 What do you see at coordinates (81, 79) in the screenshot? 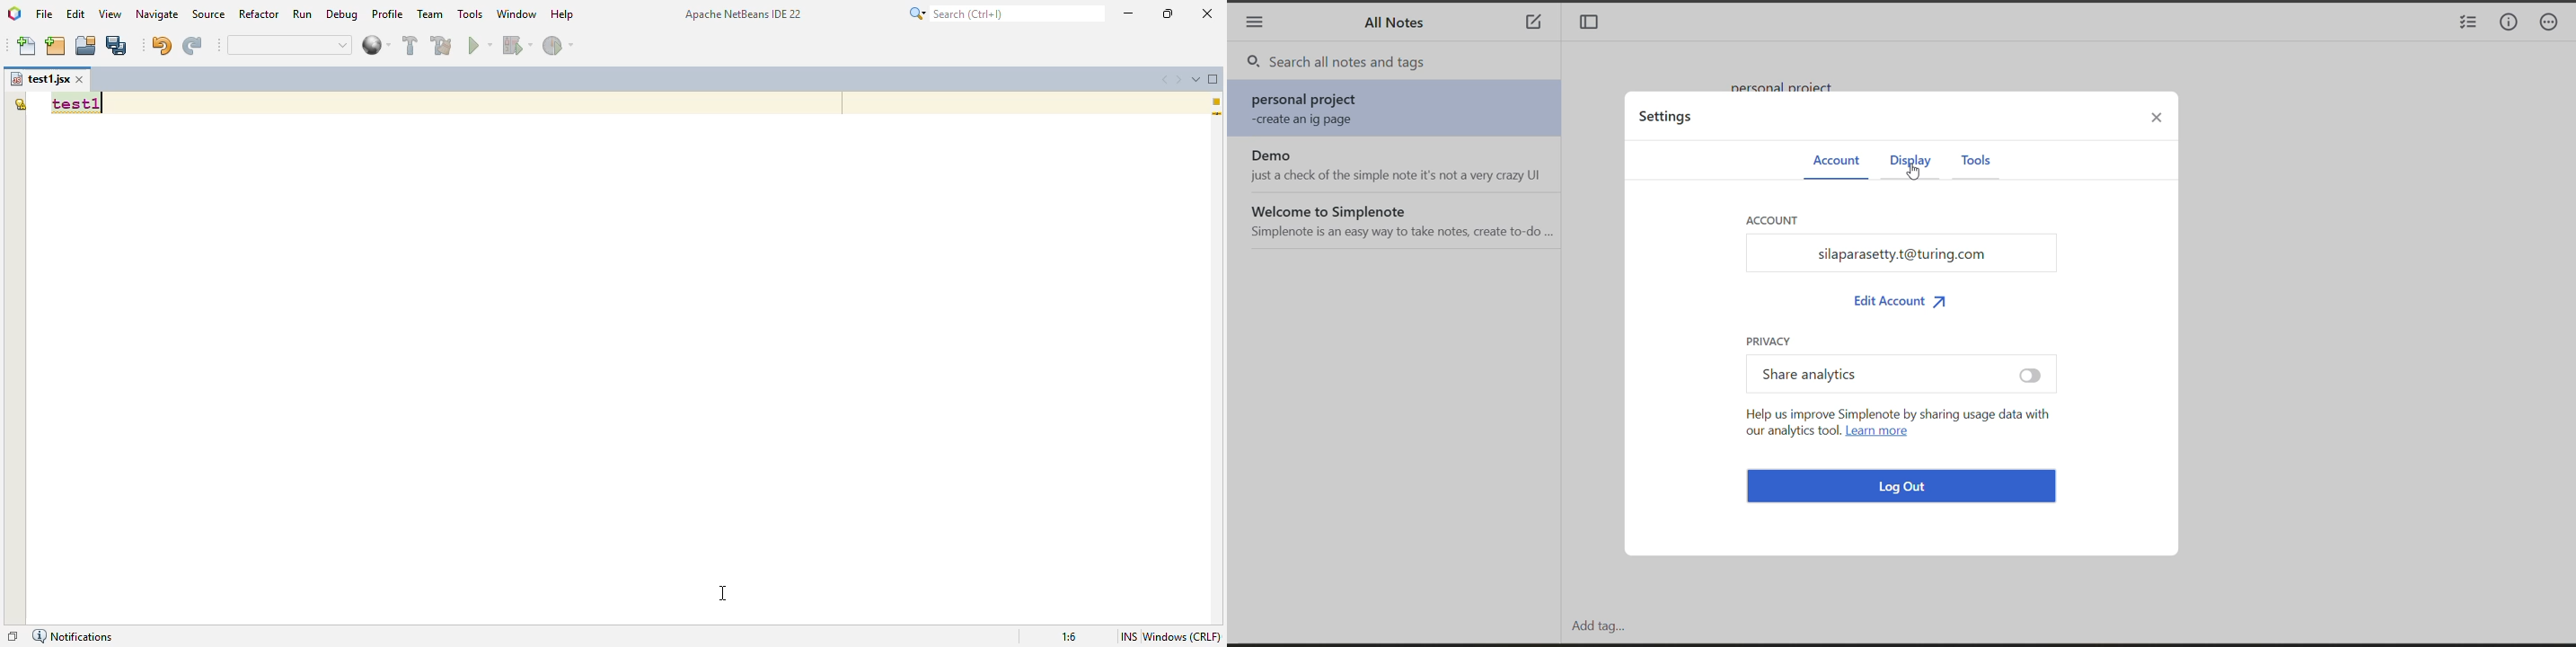
I see `close window` at bounding box center [81, 79].